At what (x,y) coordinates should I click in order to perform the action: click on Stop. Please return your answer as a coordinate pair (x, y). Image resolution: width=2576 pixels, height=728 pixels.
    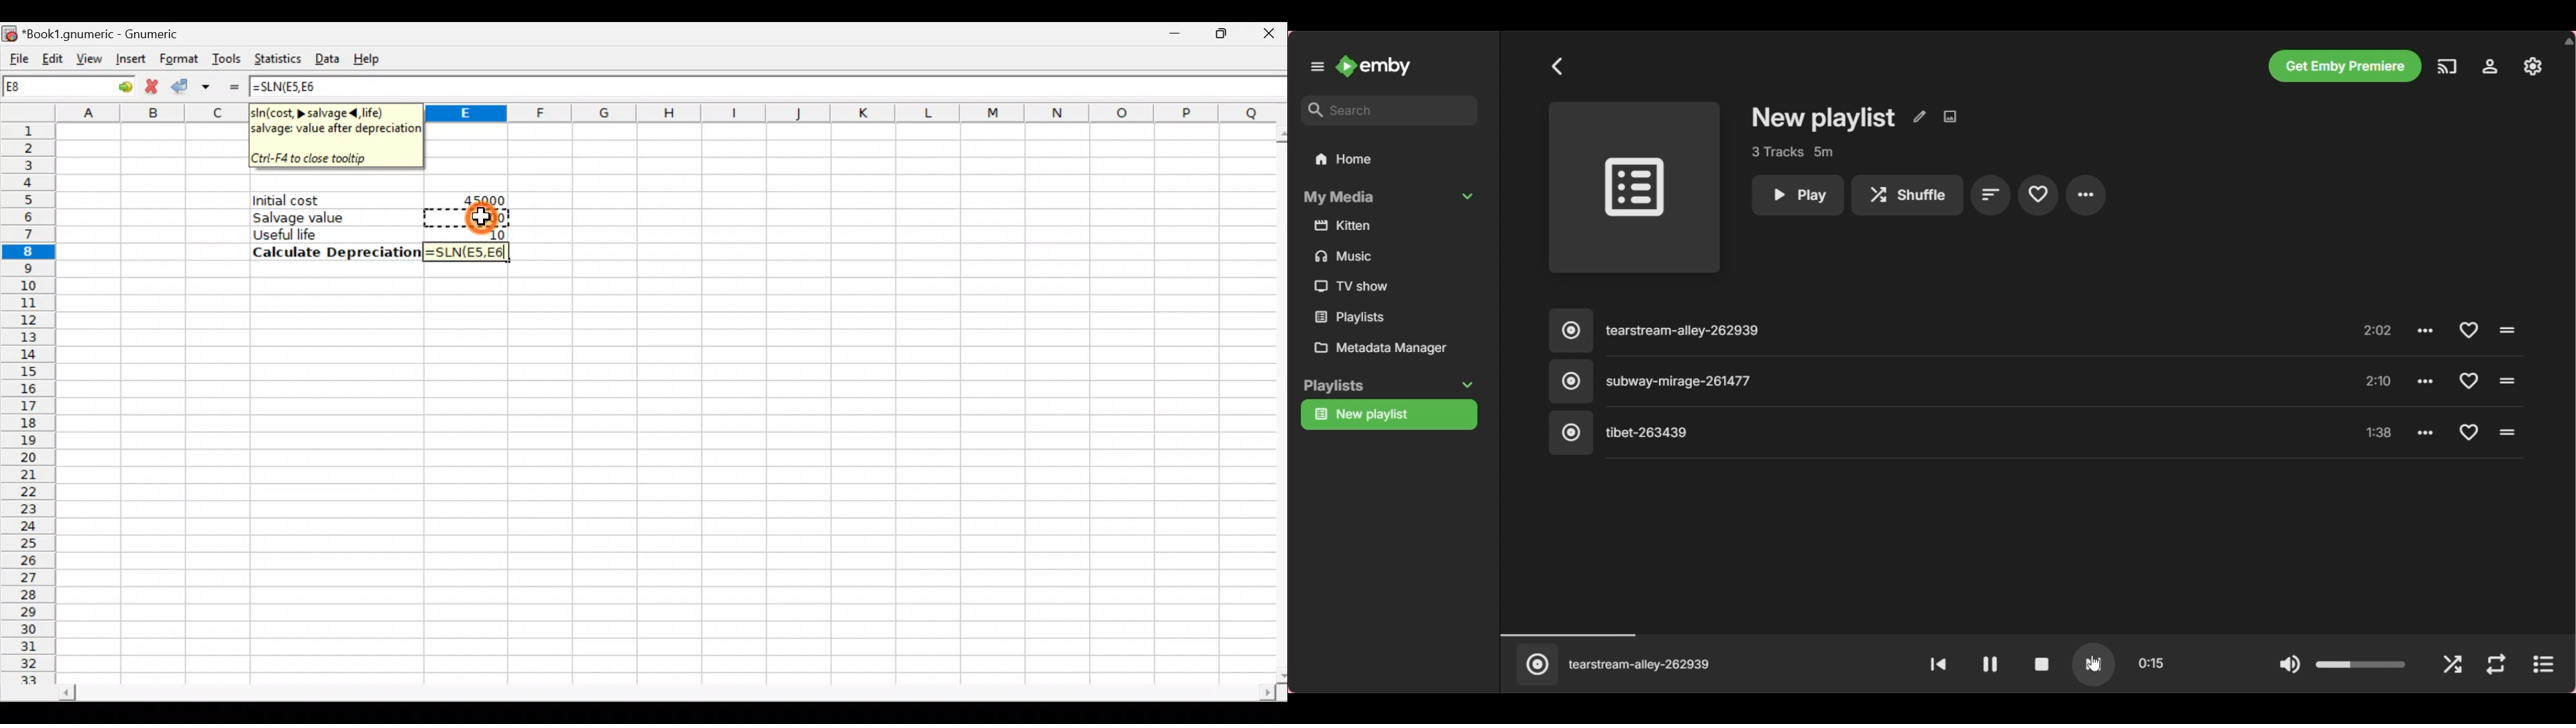
    Looking at the image, I should click on (2043, 664).